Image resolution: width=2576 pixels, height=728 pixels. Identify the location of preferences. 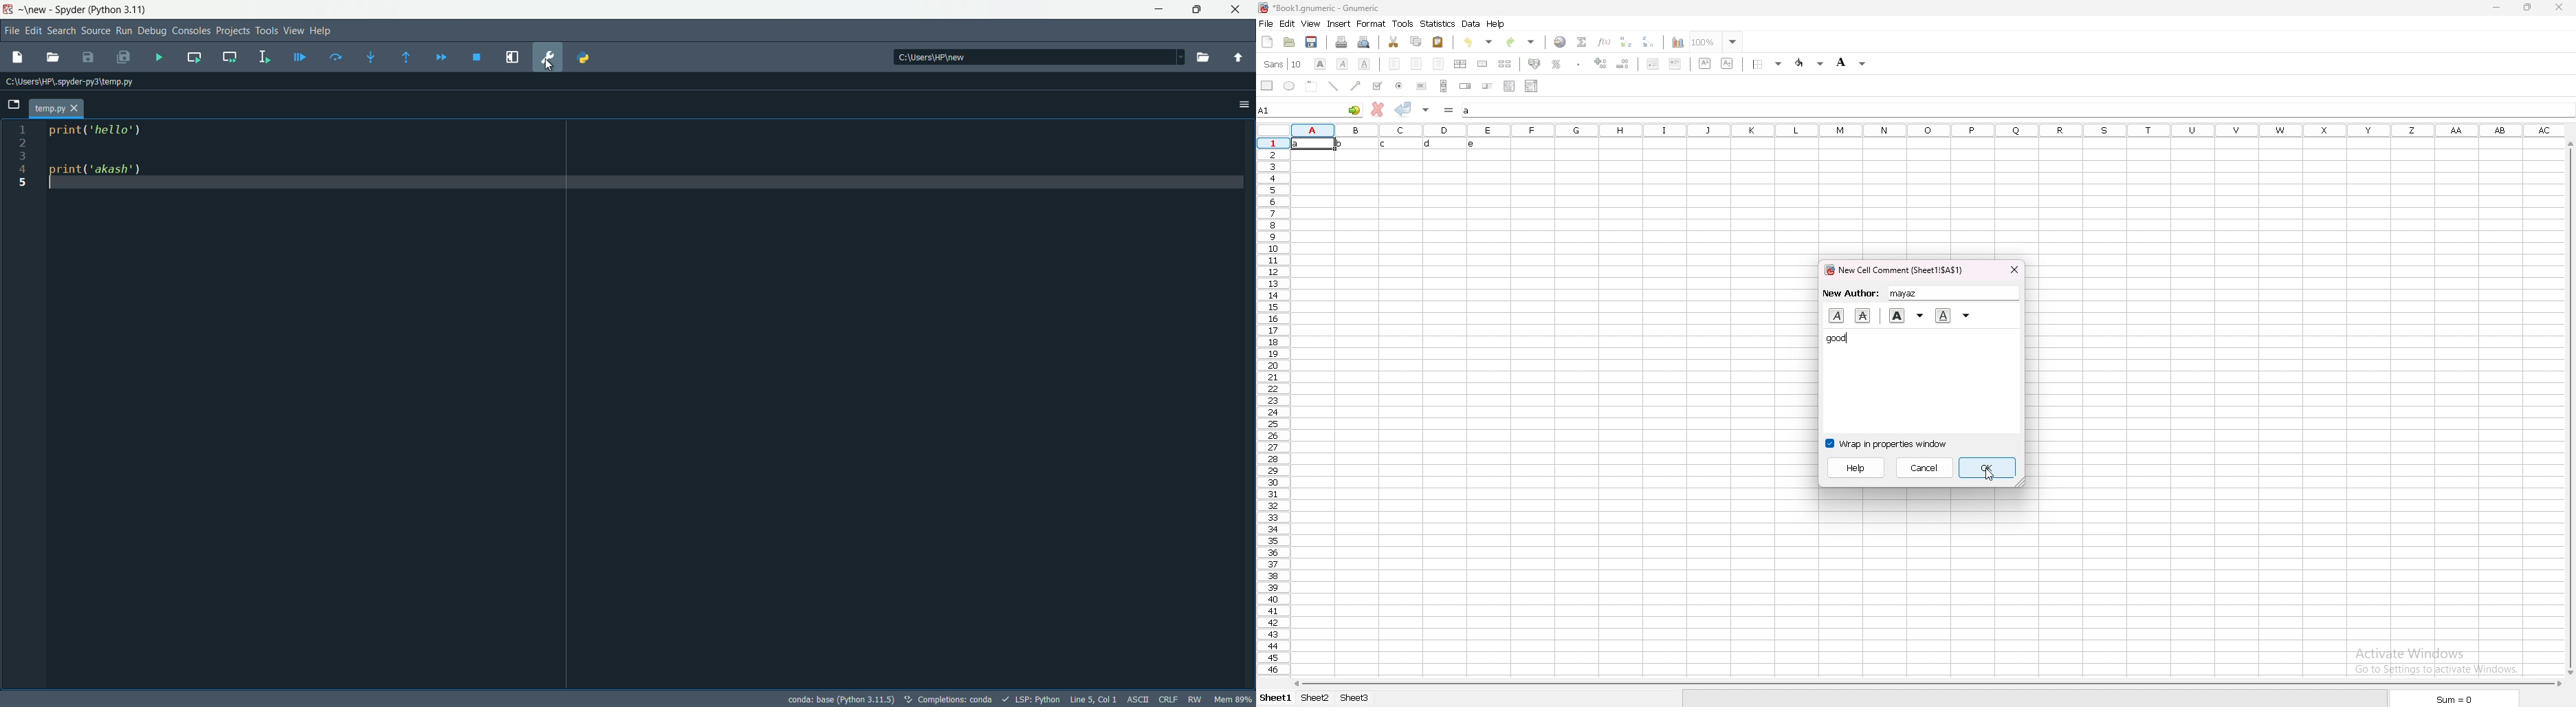
(549, 58).